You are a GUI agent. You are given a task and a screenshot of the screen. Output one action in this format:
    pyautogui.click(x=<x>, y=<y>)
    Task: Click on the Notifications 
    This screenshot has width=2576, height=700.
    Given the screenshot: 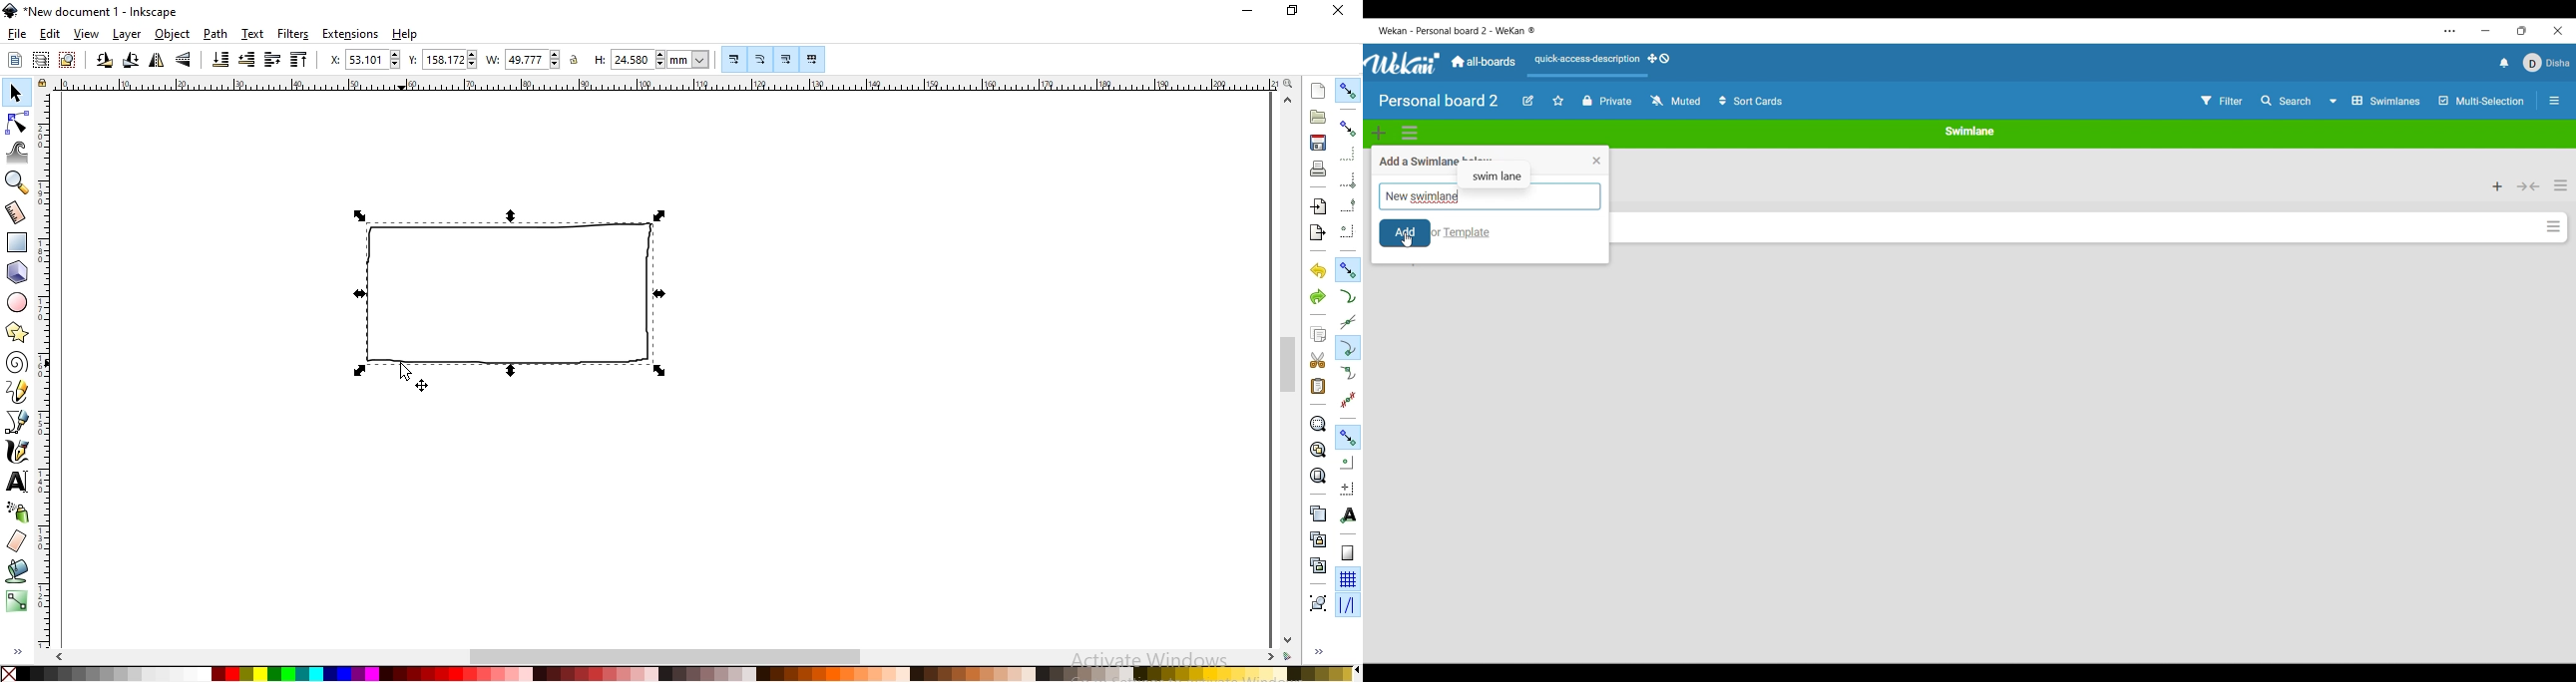 What is the action you would take?
    pyautogui.click(x=2505, y=63)
    